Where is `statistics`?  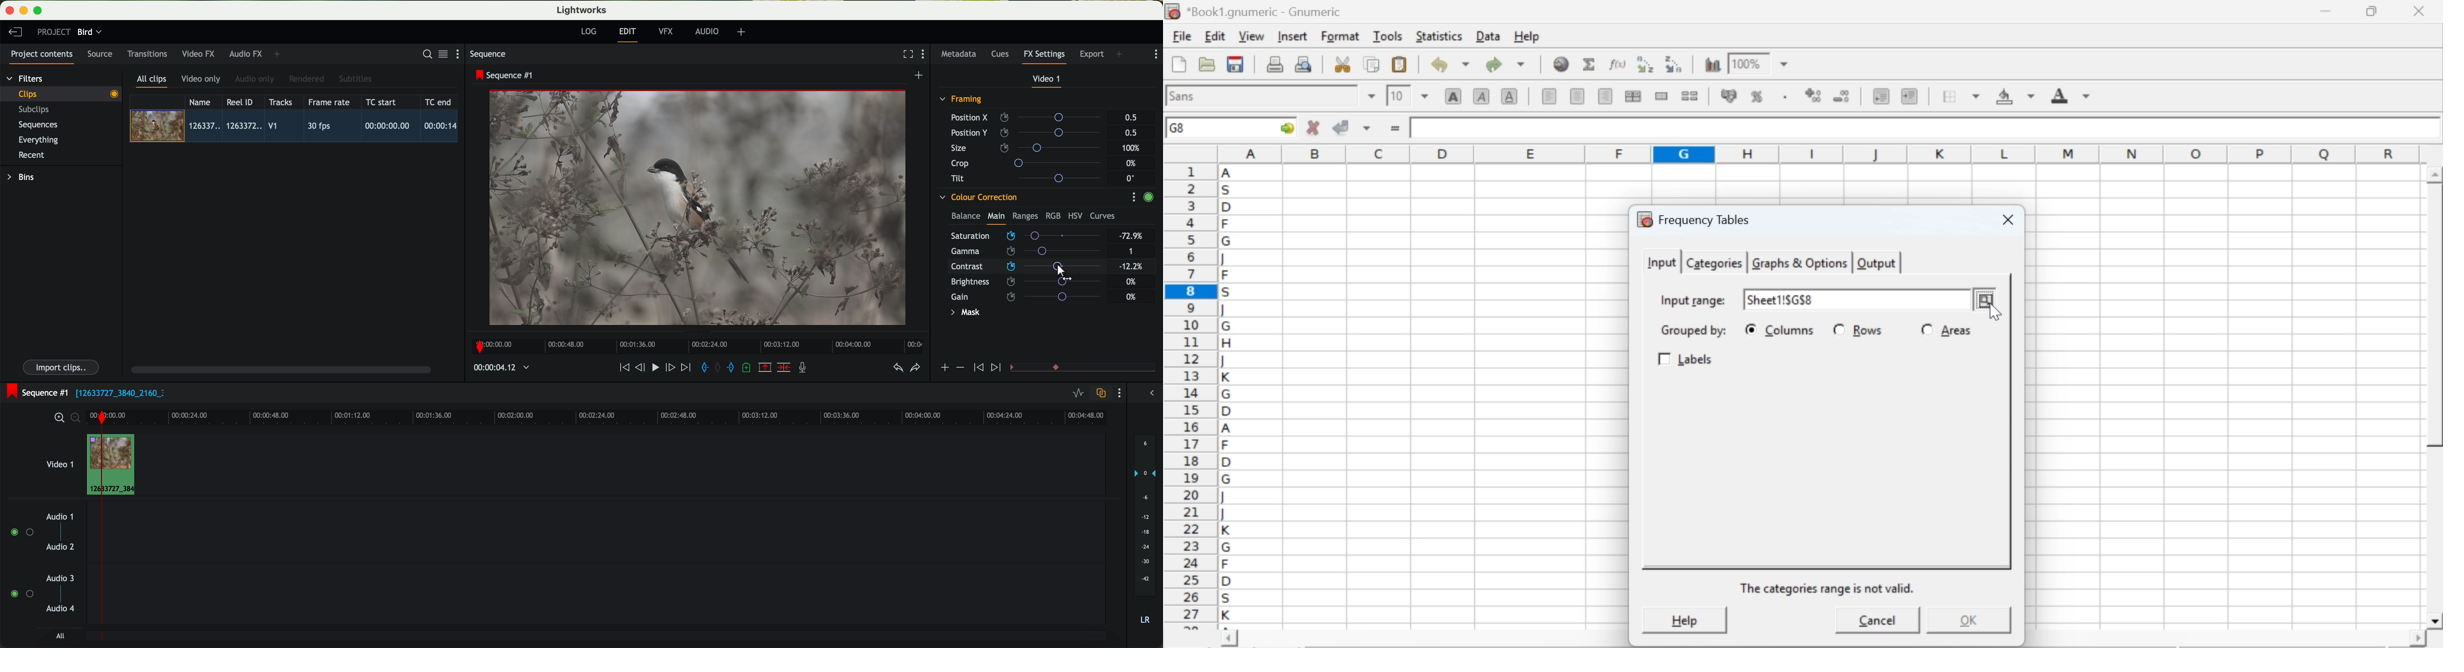 statistics is located at coordinates (1437, 36).